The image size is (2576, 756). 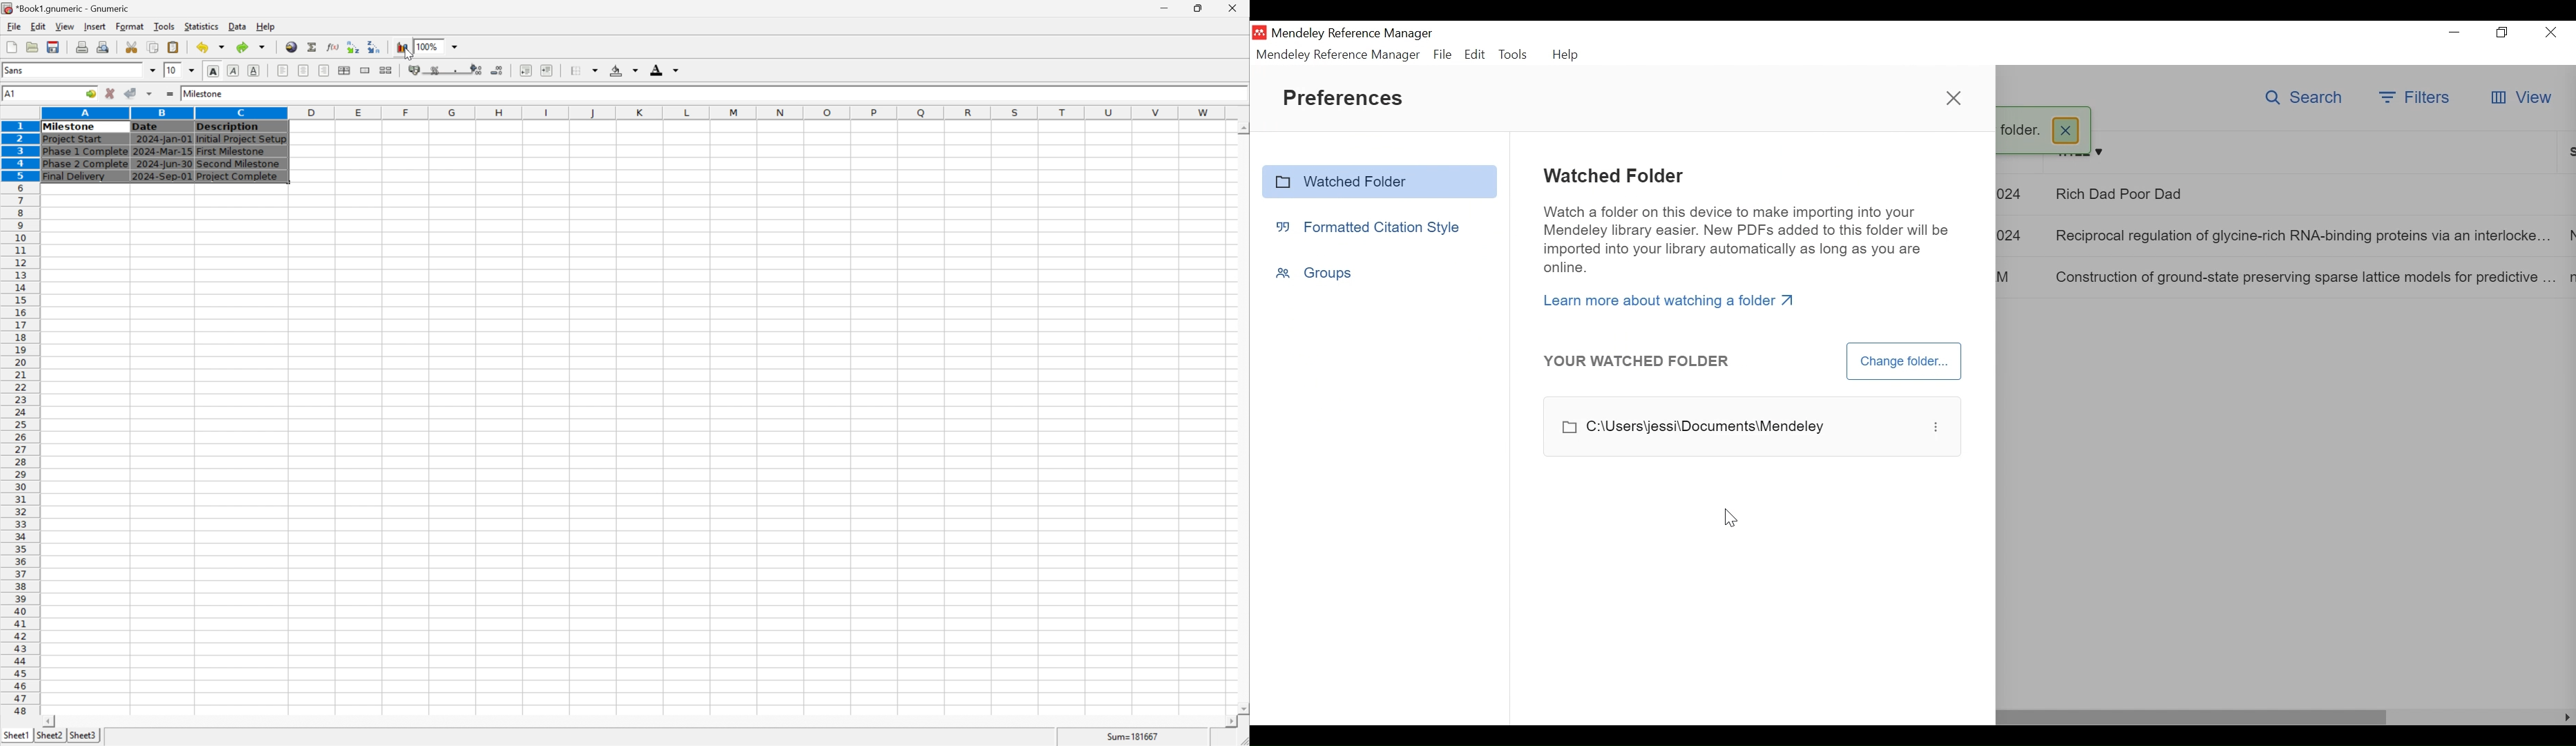 I want to click on Close, so click(x=2550, y=32).